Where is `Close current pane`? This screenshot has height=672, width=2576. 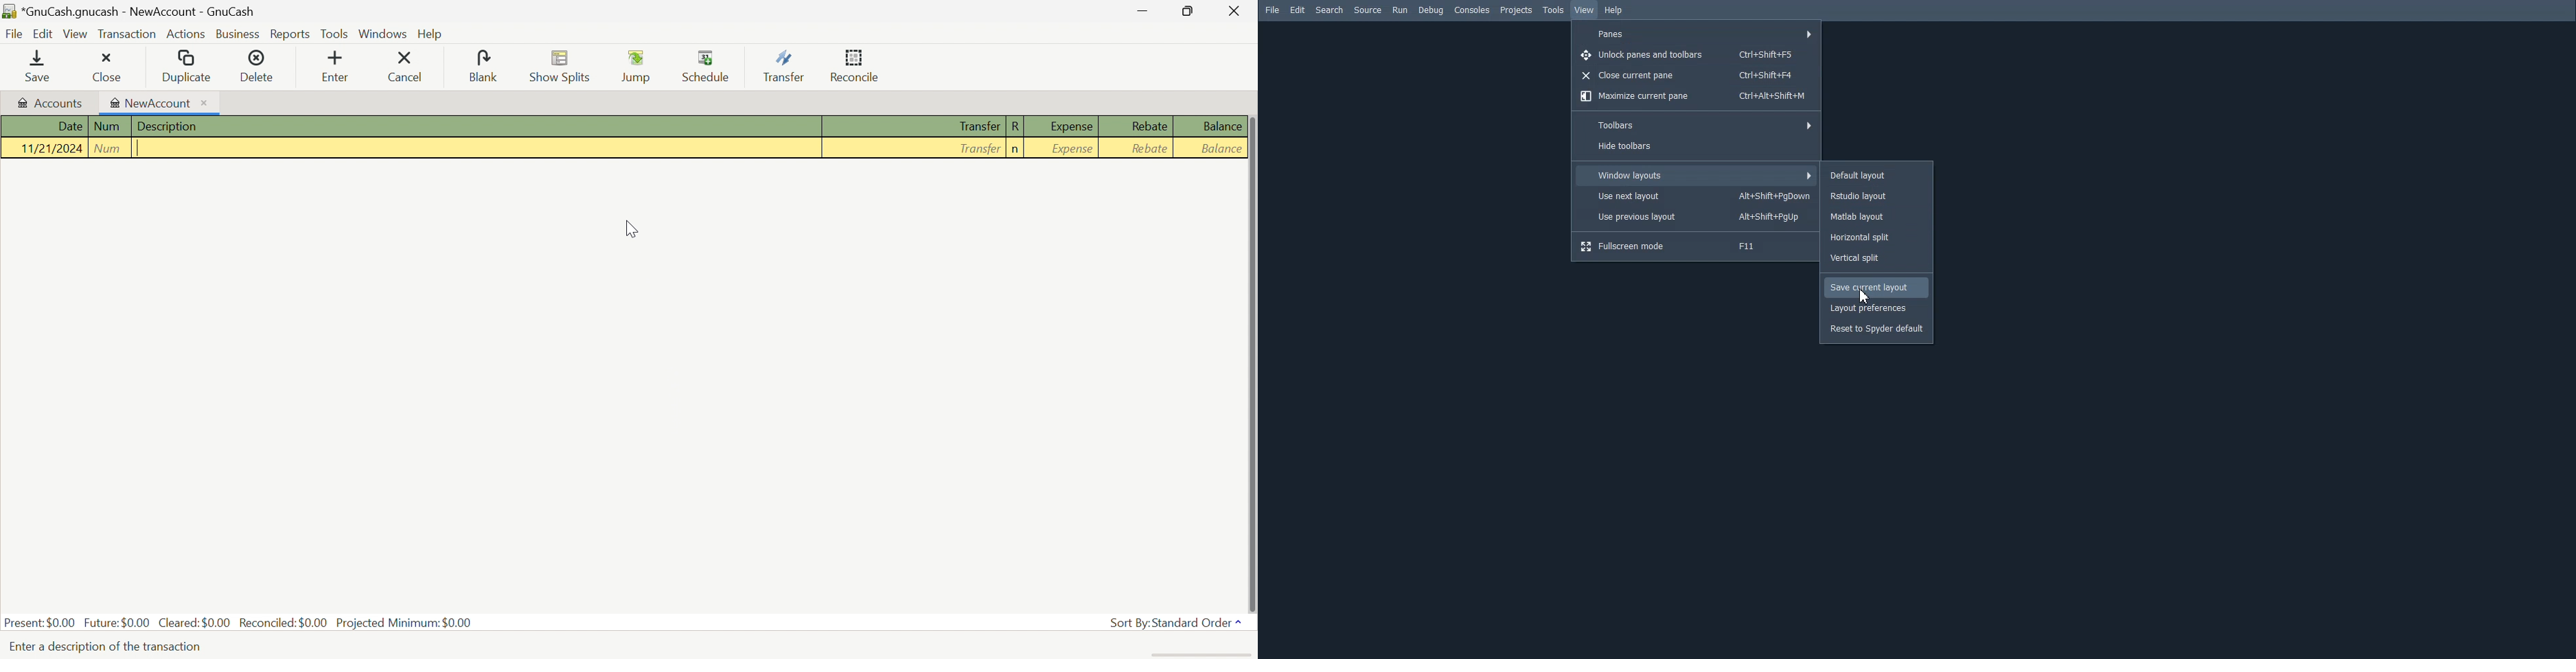
Close current pane is located at coordinates (1696, 76).